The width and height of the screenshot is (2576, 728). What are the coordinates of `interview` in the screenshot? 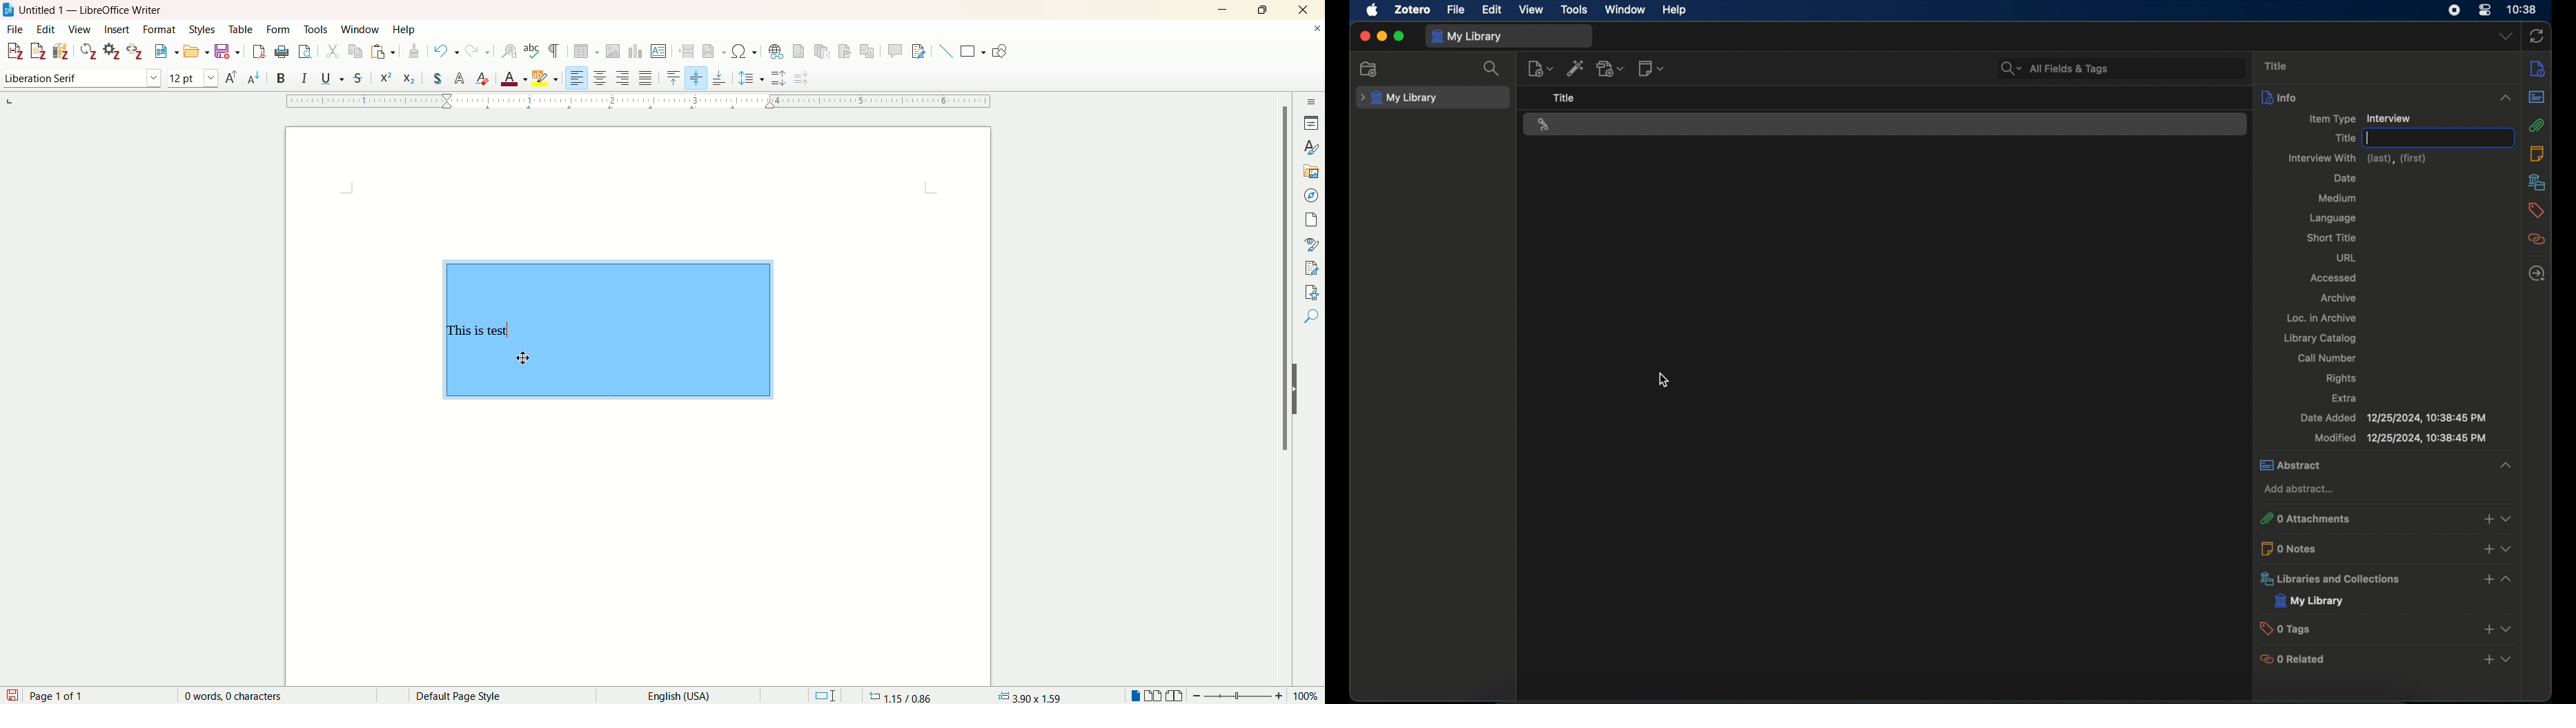 It's located at (2388, 118).